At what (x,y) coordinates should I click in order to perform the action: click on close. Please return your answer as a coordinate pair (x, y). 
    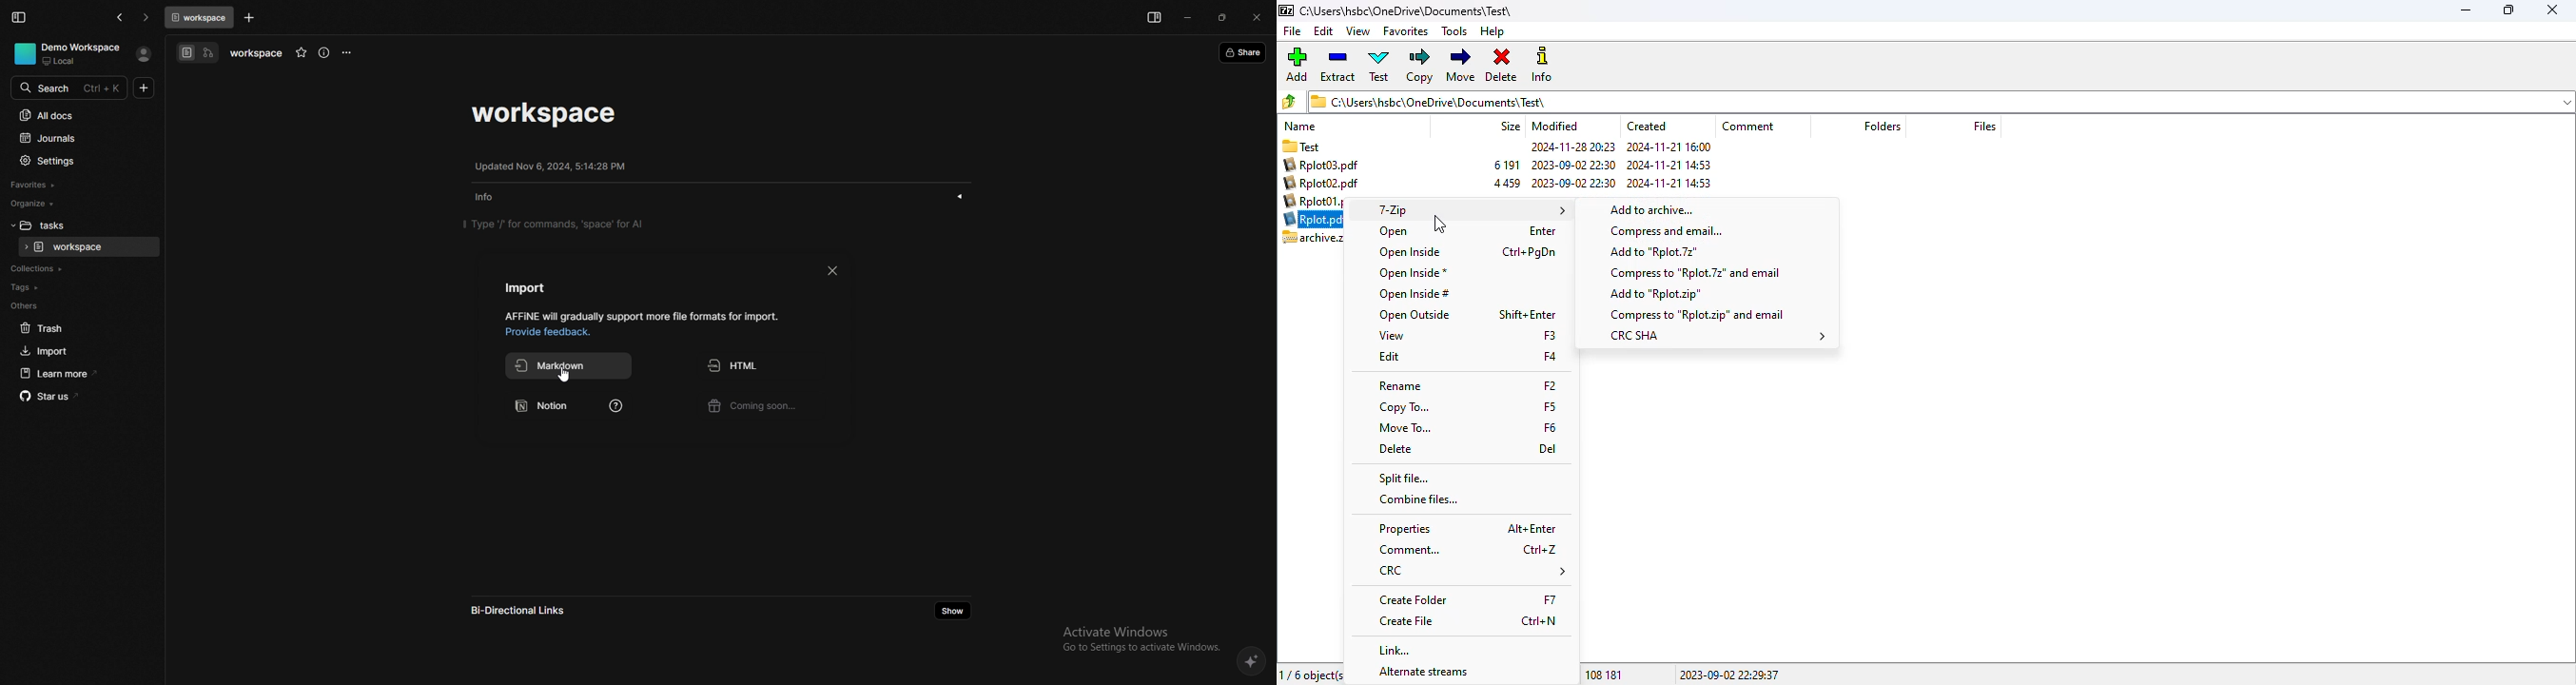
    Looking at the image, I should click on (2554, 10).